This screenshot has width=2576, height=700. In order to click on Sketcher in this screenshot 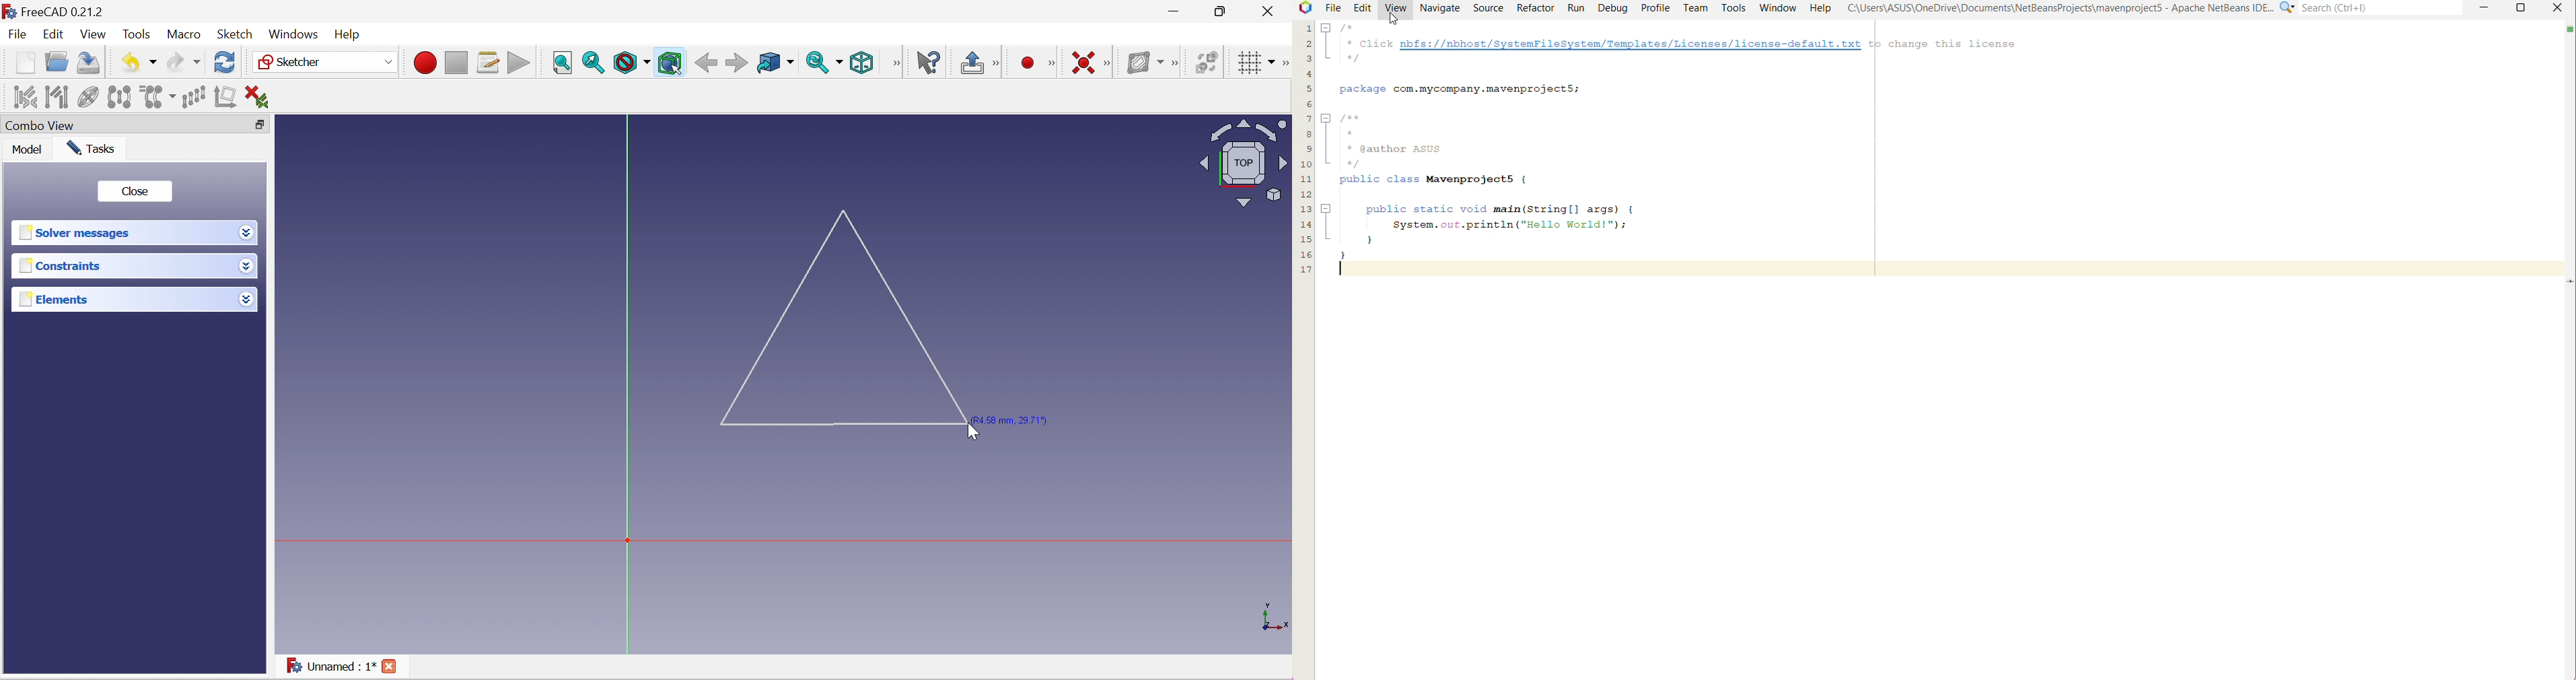, I will do `click(326, 62)`.